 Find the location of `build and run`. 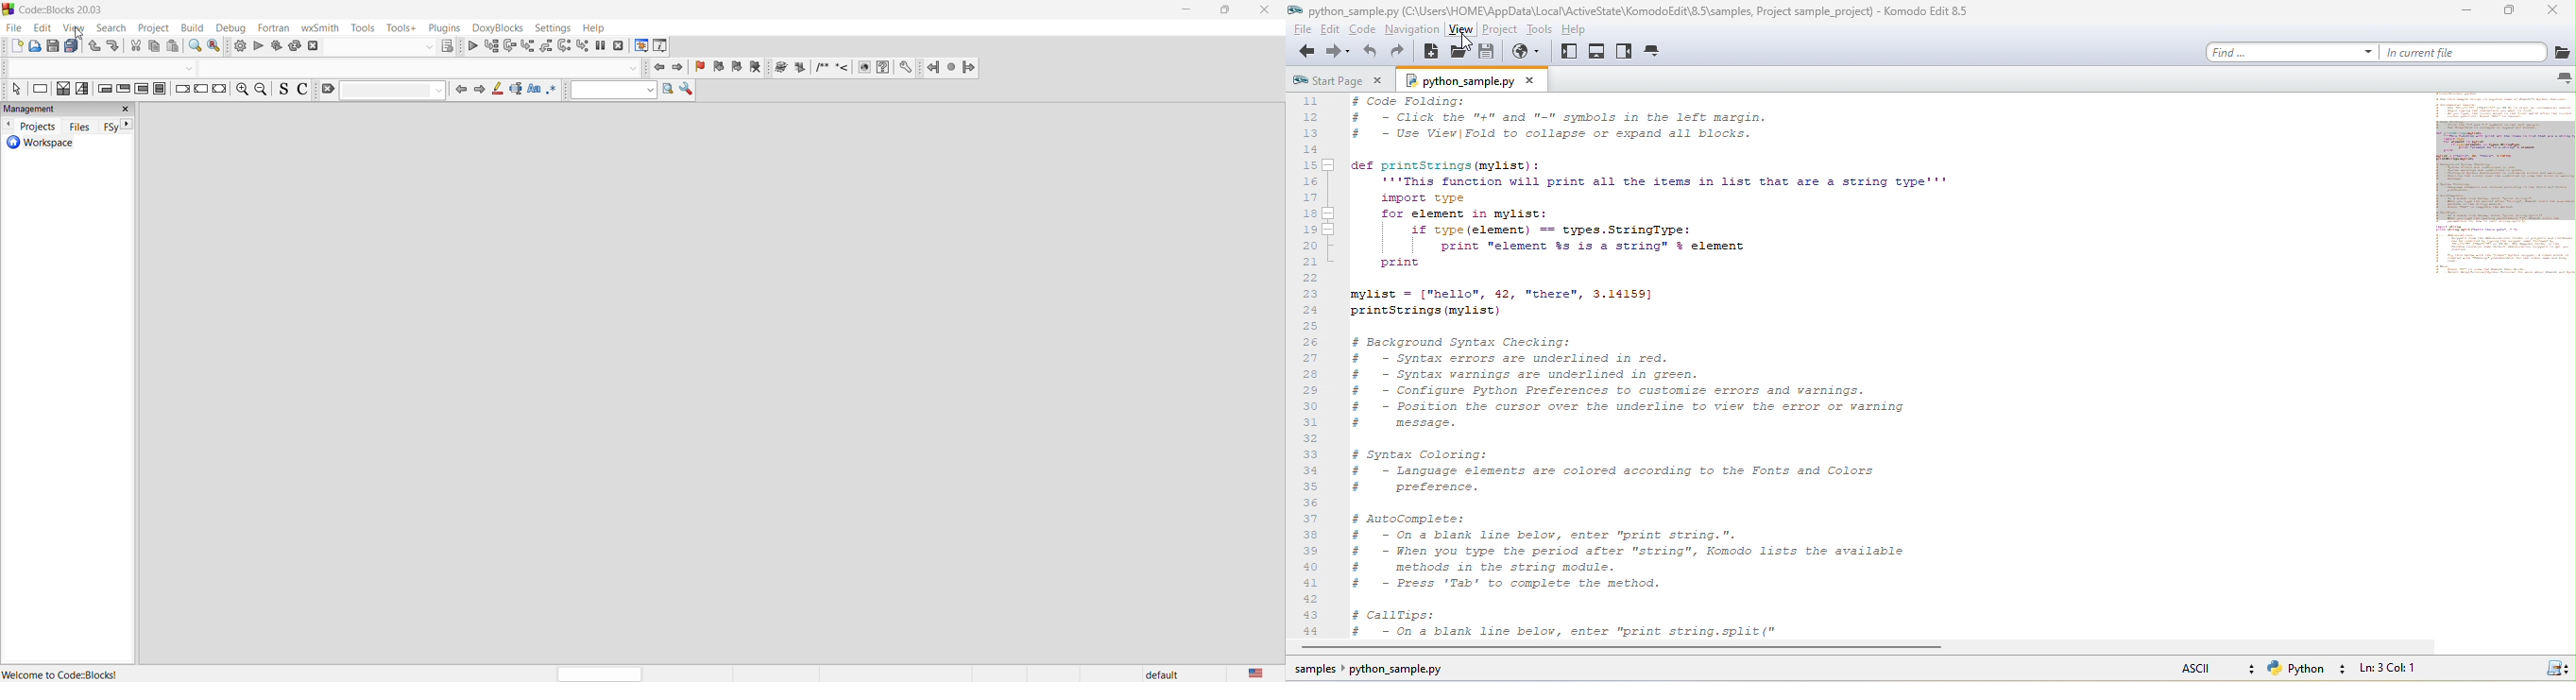

build and run is located at coordinates (275, 47).